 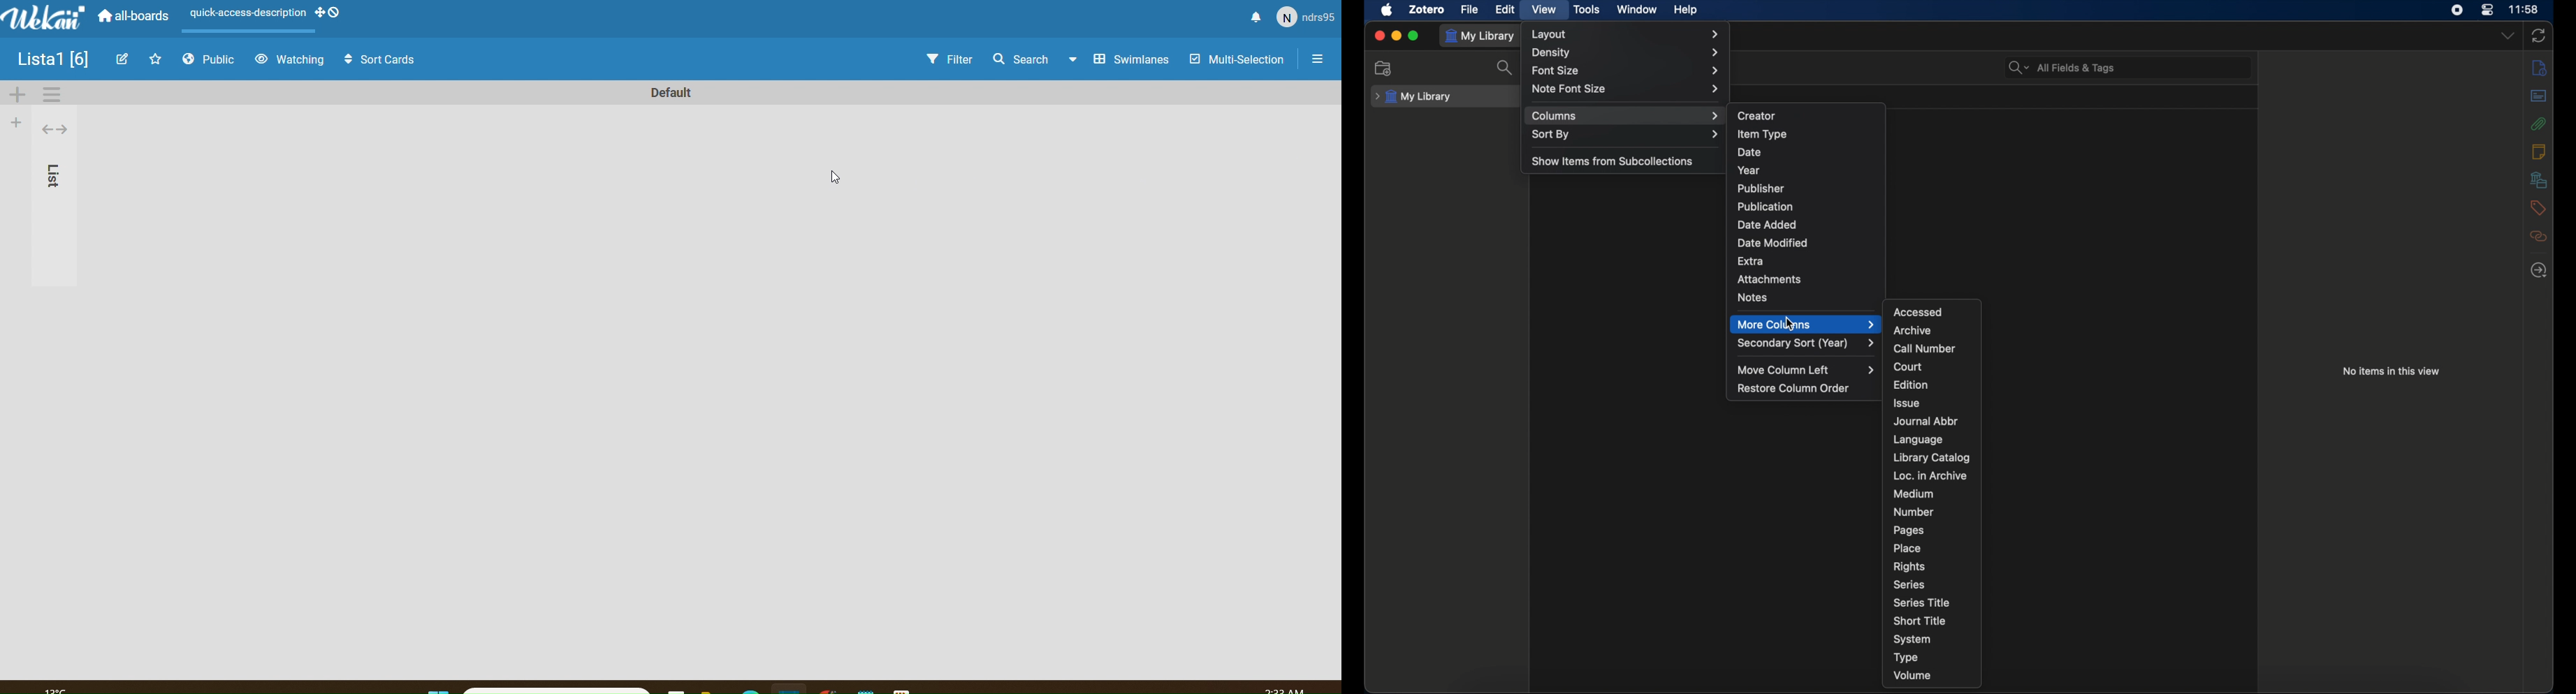 What do you see at coordinates (1908, 366) in the screenshot?
I see `court` at bounding box center [1908, 366].